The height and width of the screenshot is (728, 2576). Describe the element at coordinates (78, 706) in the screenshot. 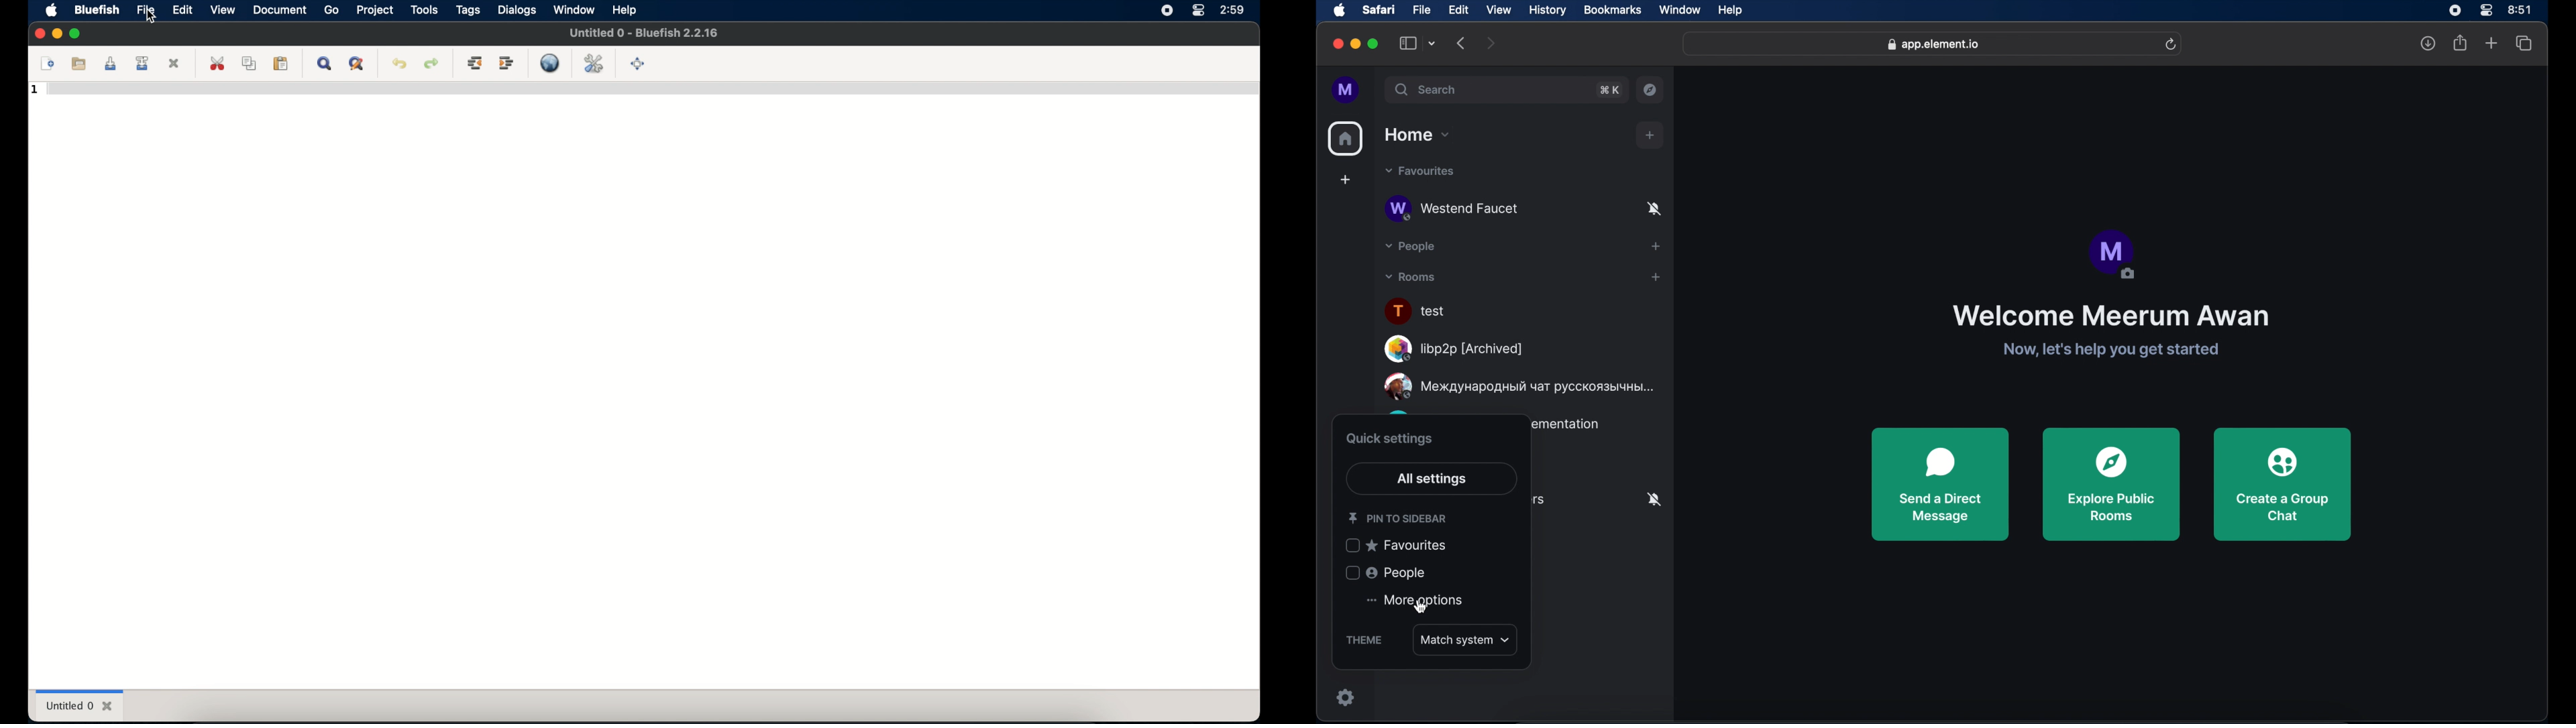

I see `untitled 0` at that location.